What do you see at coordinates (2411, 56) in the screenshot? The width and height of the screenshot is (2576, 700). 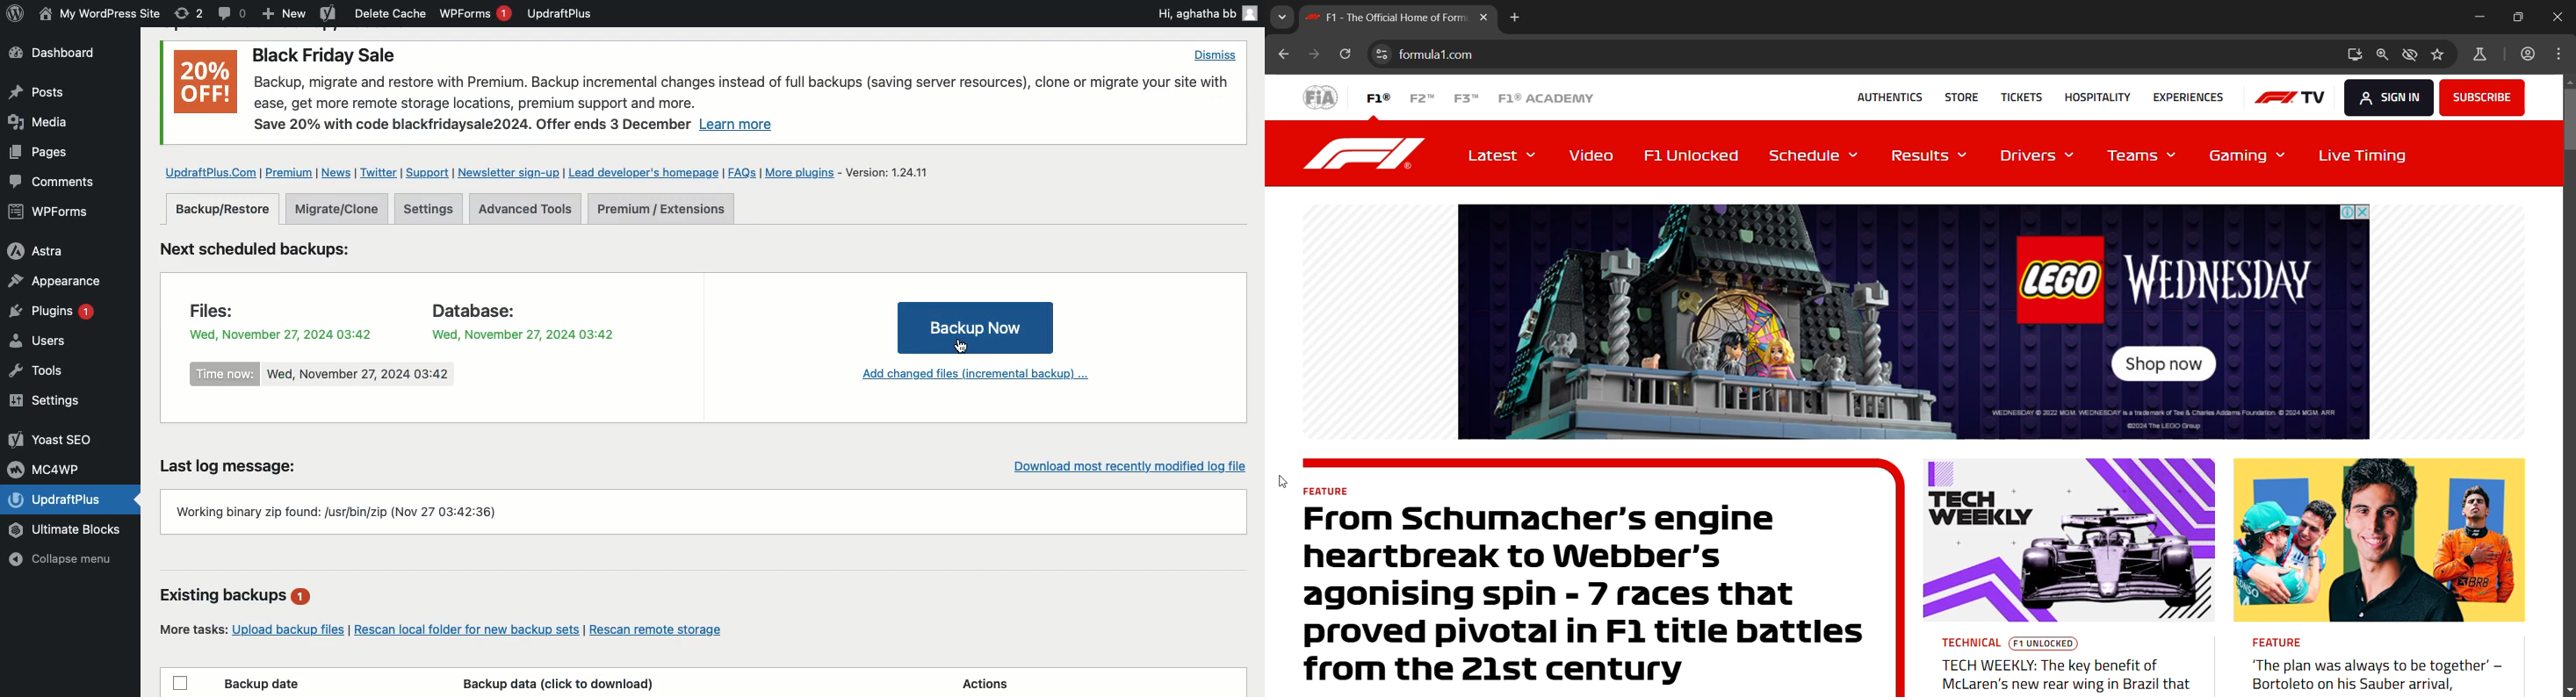 I see `thrid party cookies limited` at bounding box center [2411, 56].